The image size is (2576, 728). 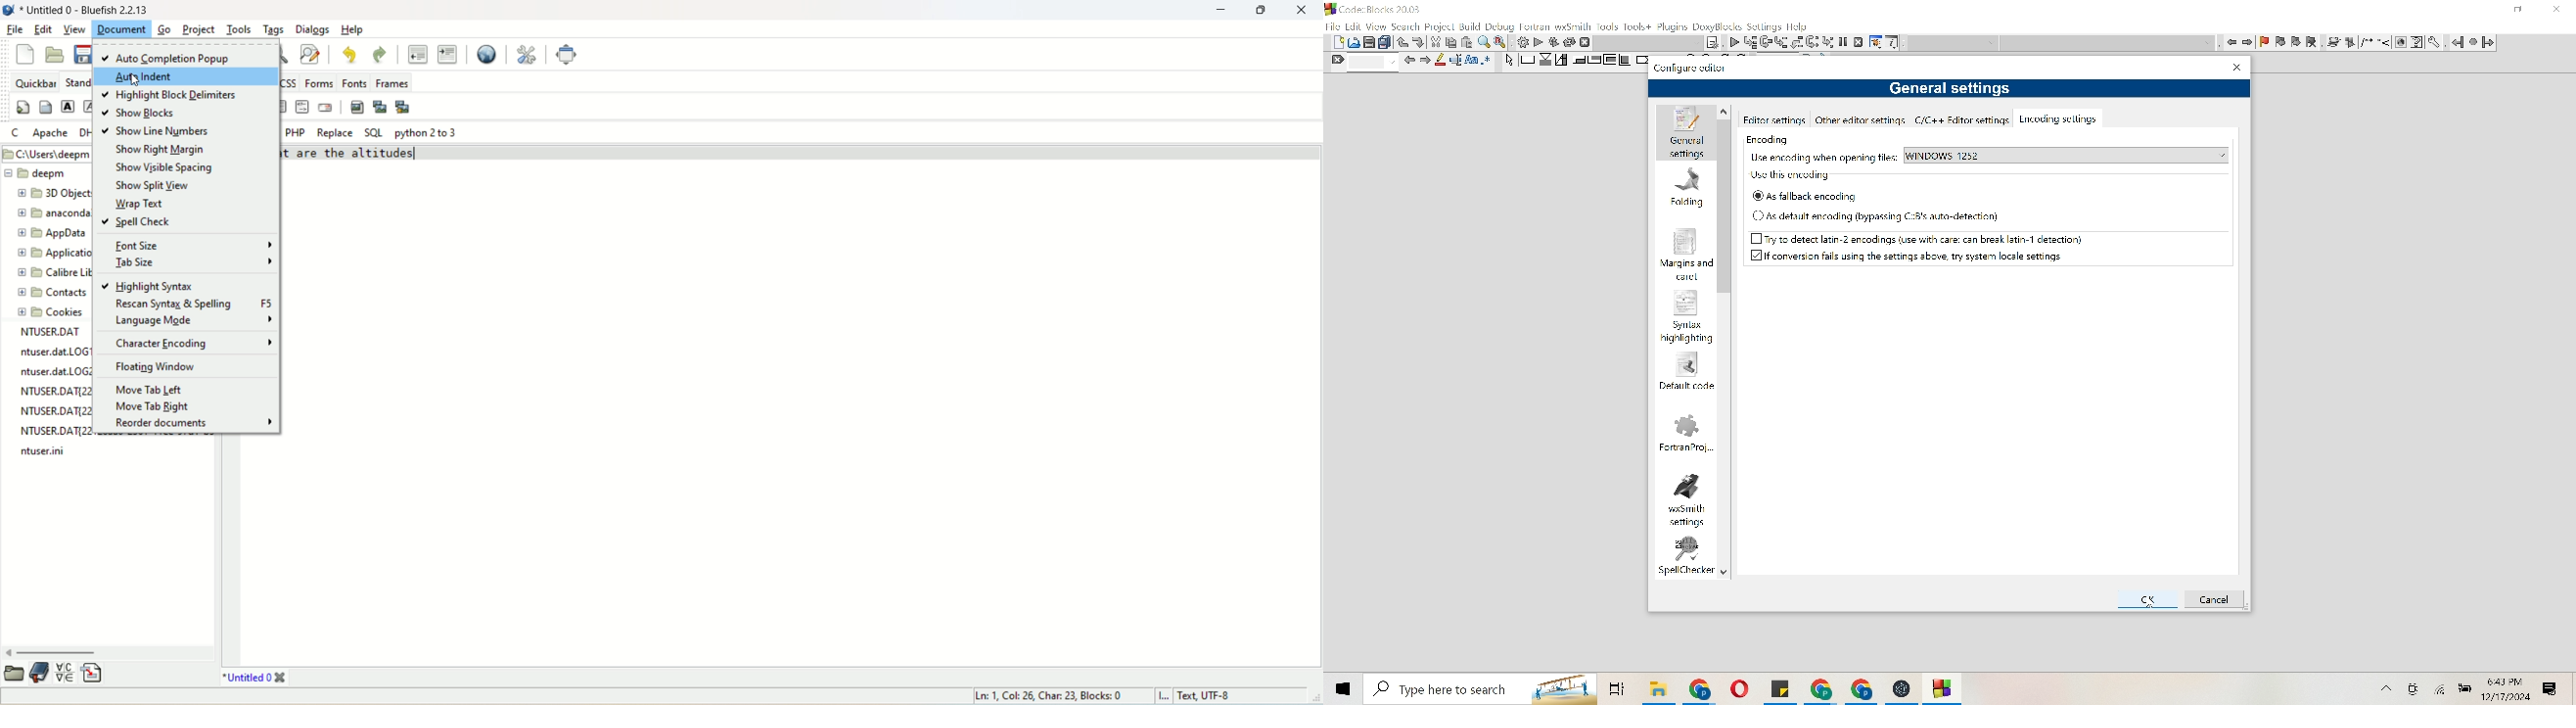 What do you see at coordinates (1499, 26) in the screenshot?
I see `Debug` at bounding box center [1499, 26].